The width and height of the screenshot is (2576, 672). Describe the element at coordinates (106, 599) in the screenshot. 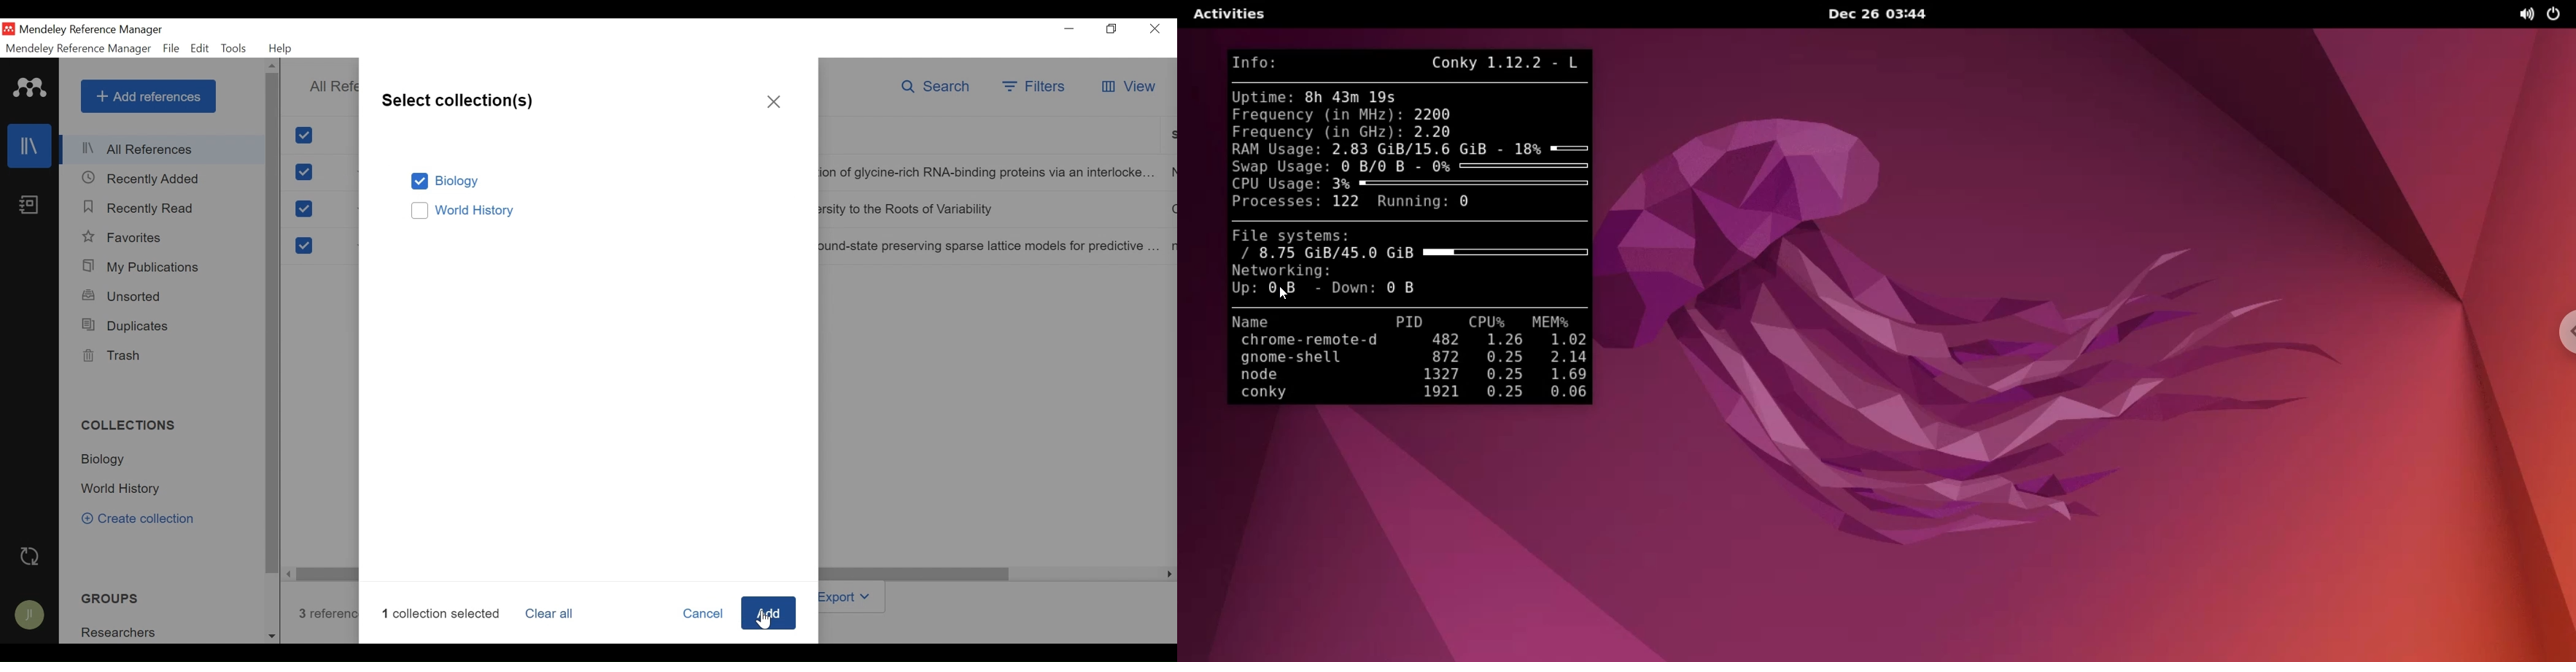

I see `Groups ` at that location.